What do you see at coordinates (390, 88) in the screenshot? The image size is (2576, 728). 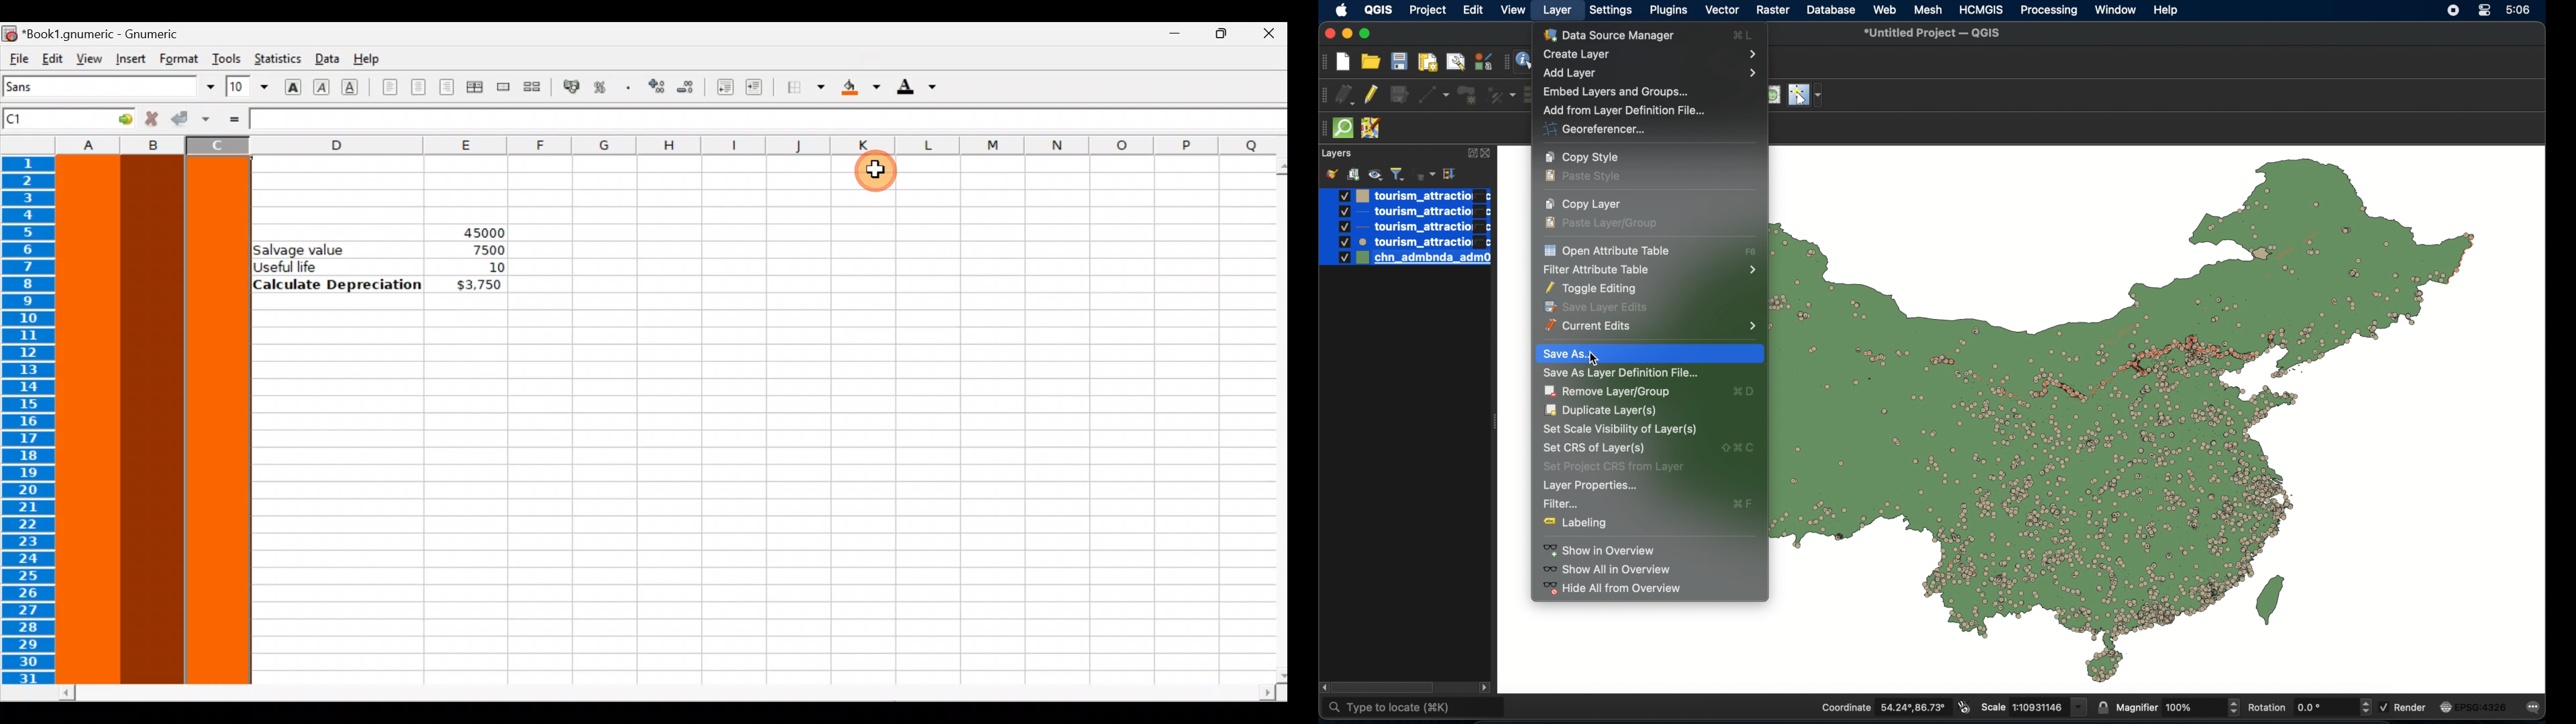 I see `Align left` at bounding box center [390, 88].